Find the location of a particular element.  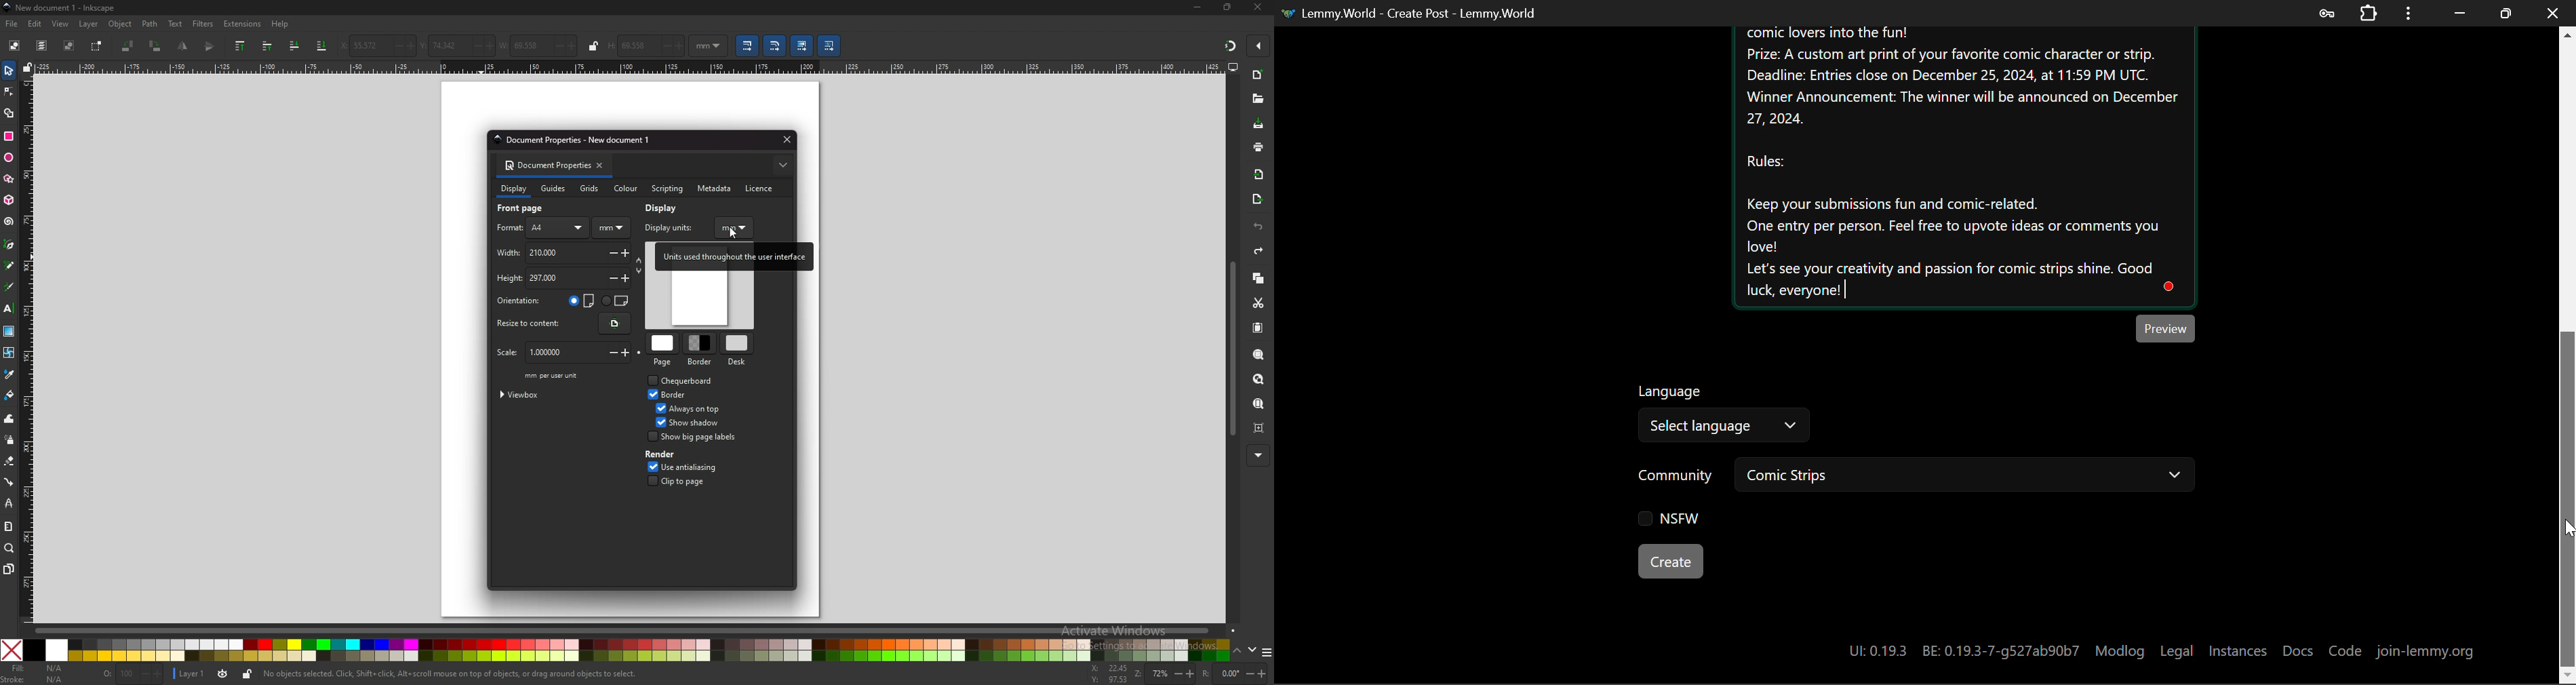

Saved Password Data is located at coordinates (2325, 13).